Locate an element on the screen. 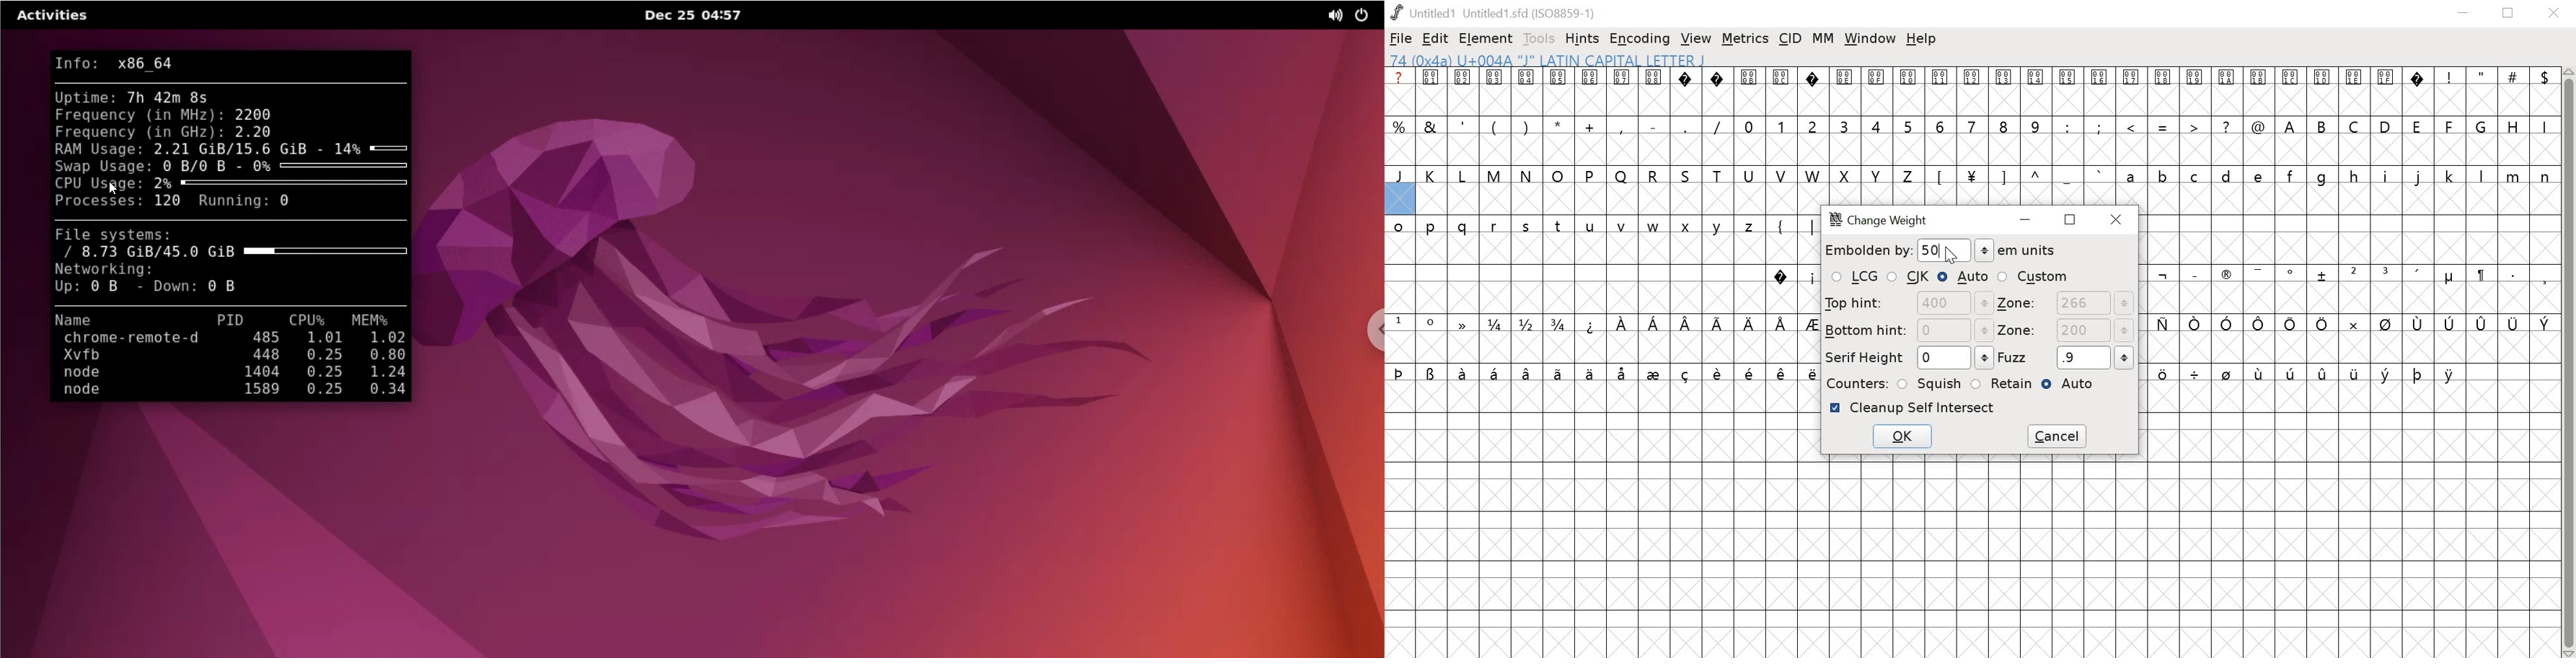  EDIT is located at coordinates (1436, 40).